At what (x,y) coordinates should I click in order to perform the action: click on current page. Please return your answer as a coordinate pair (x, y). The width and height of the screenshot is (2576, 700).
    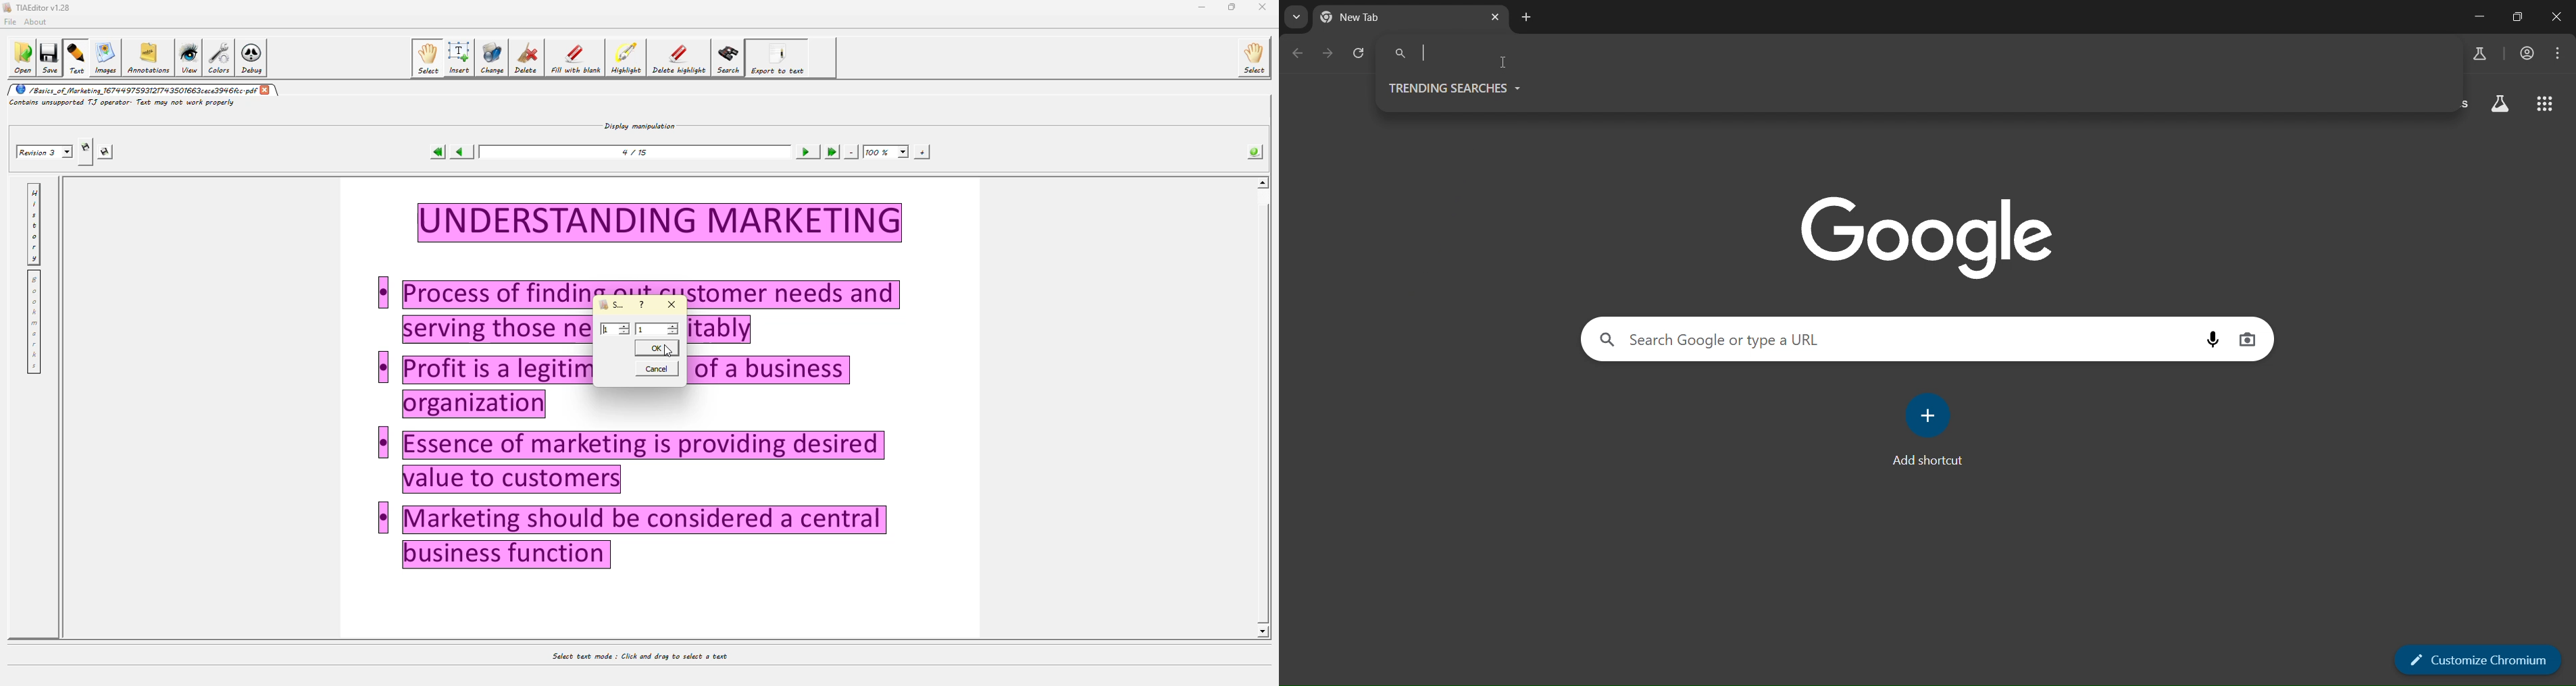
    Looking at the image, I should click on (1373, 16).